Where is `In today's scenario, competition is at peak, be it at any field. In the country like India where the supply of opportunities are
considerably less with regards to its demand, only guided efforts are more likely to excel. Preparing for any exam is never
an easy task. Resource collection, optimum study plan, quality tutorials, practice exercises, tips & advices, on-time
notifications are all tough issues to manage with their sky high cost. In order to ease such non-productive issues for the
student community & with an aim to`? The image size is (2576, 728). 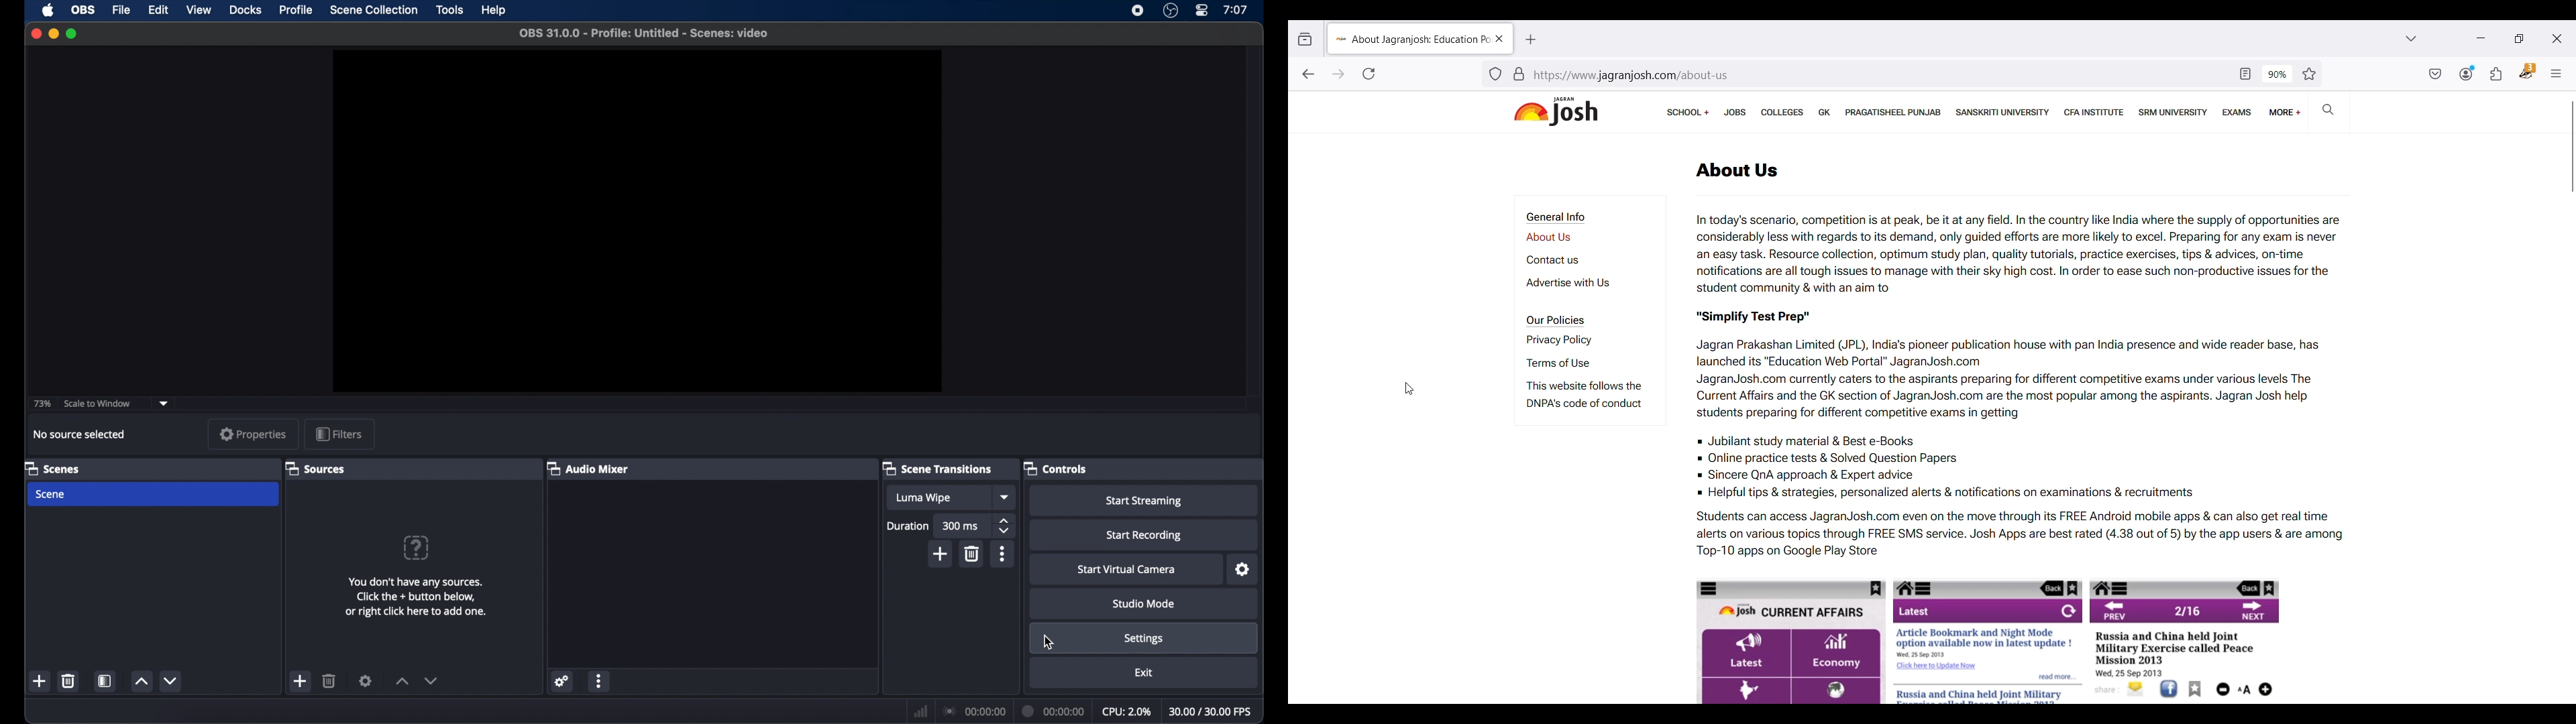
In today's scenario, competition is at peak, be it at any field. In the country like India where the supply of opportunities are
considerably less with regards to its demand, only guided efforts are more likely to excel. Preparing for any exam is never
an easy task. Resource collection, optimum study plan, quality tutorials, practice exercises, tips & advices, on-time
notifications are all tough issues to manage with their sky high cost. In order to ease such non-productive issues for the
student community & with an aim to is located at coordinates (2019, 250).